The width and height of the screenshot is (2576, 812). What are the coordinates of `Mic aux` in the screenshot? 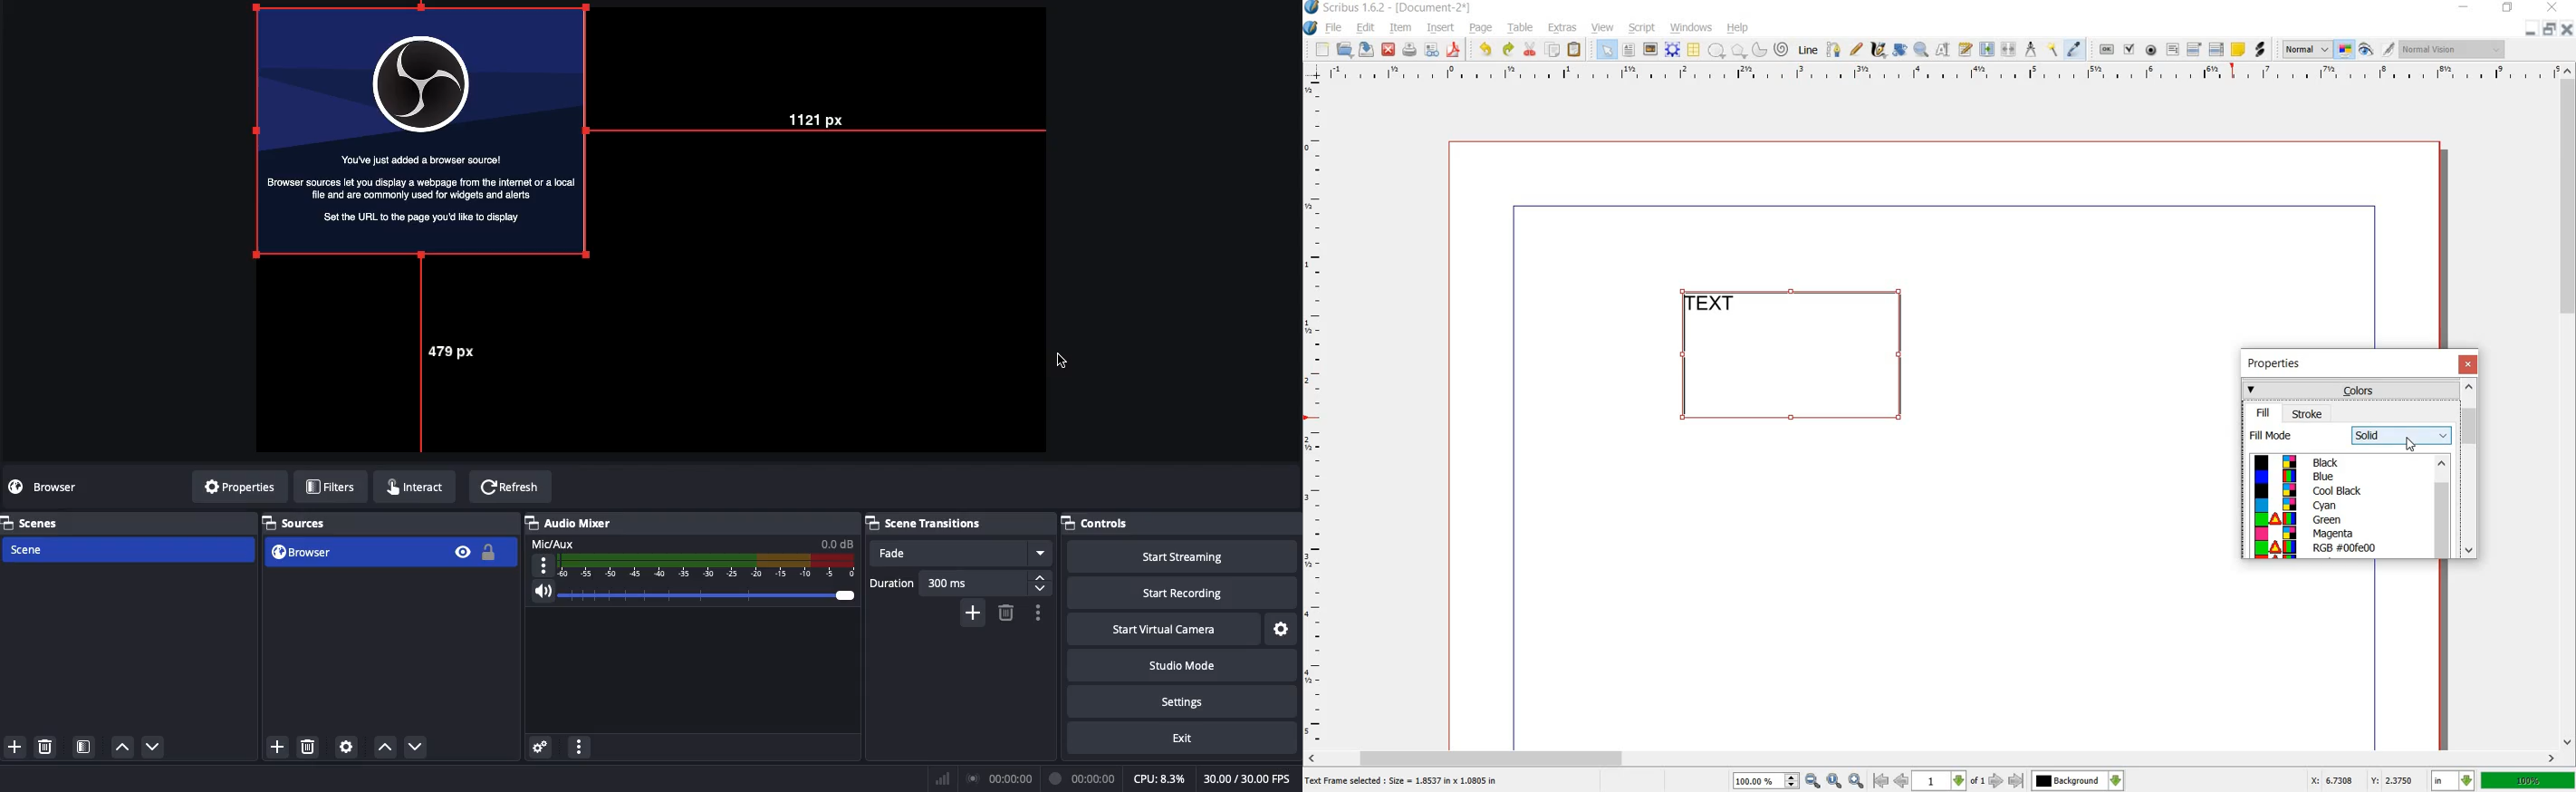 It's located at (689, 558).